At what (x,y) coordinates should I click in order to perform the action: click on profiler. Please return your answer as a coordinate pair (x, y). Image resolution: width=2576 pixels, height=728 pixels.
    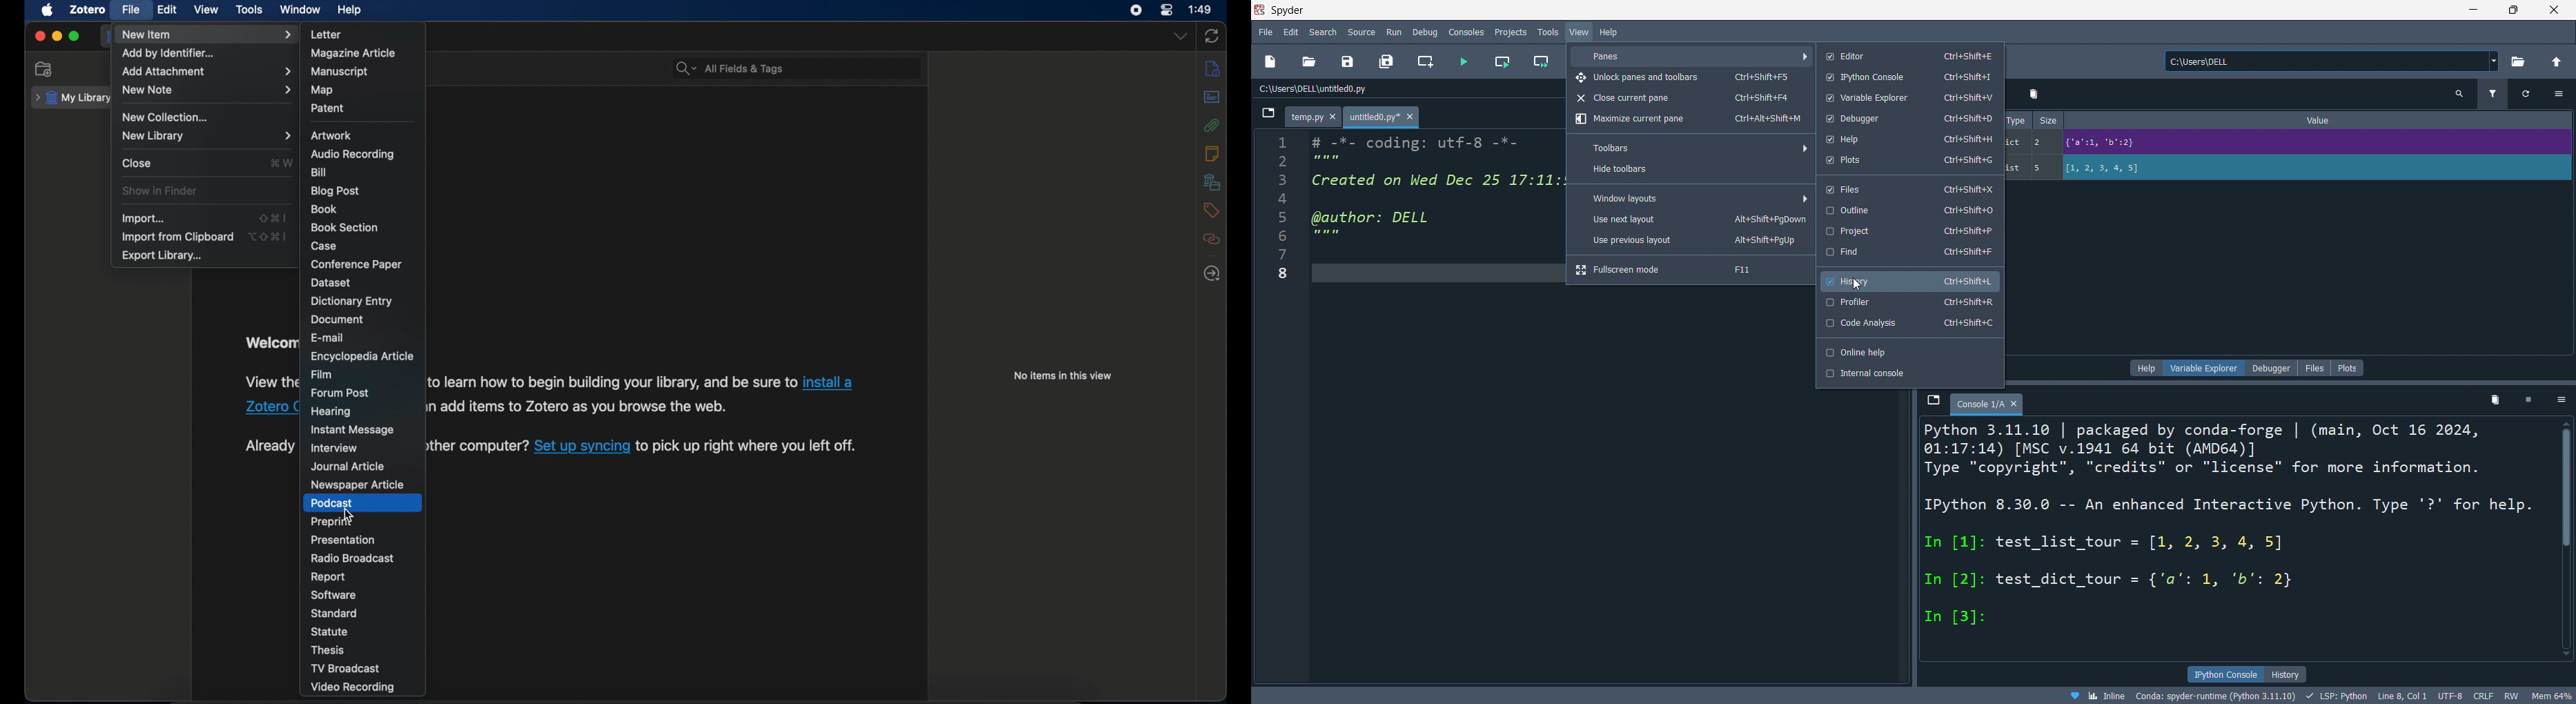
    Looking at the image, I should click on (1910, 302).